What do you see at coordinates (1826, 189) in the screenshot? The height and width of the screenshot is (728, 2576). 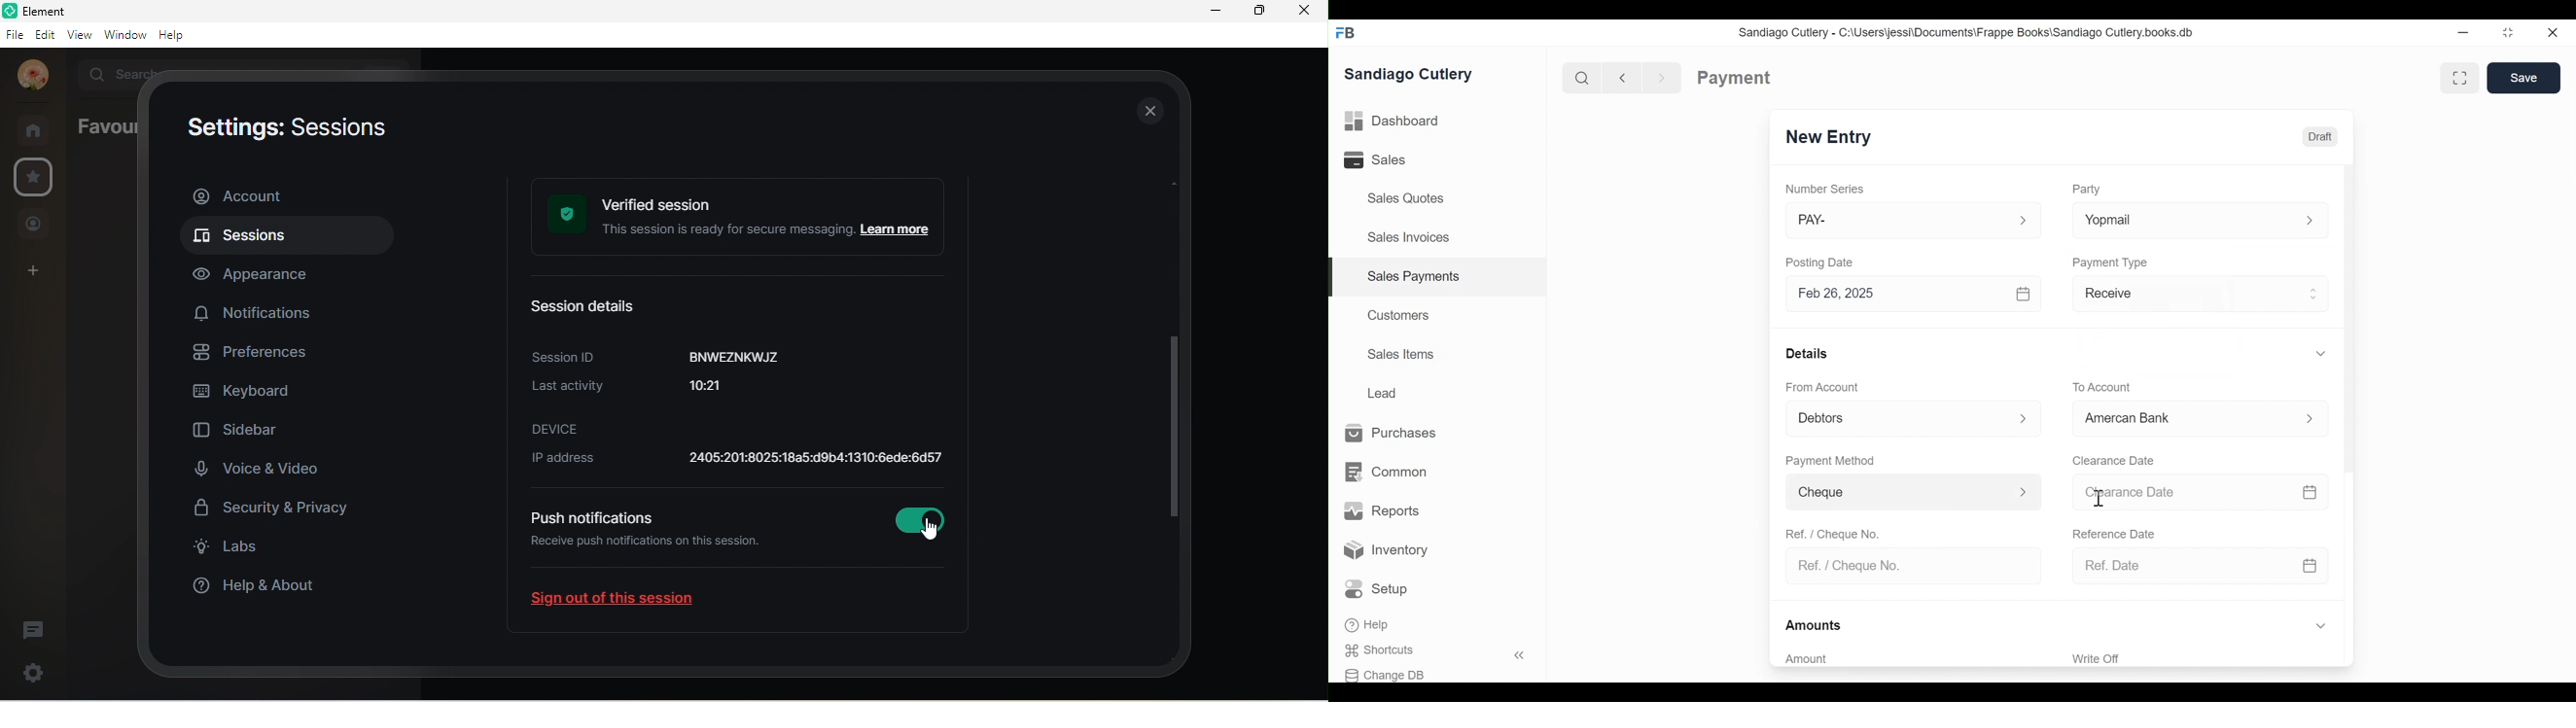 I see `Number Series` at bounding box center [1826, 189].